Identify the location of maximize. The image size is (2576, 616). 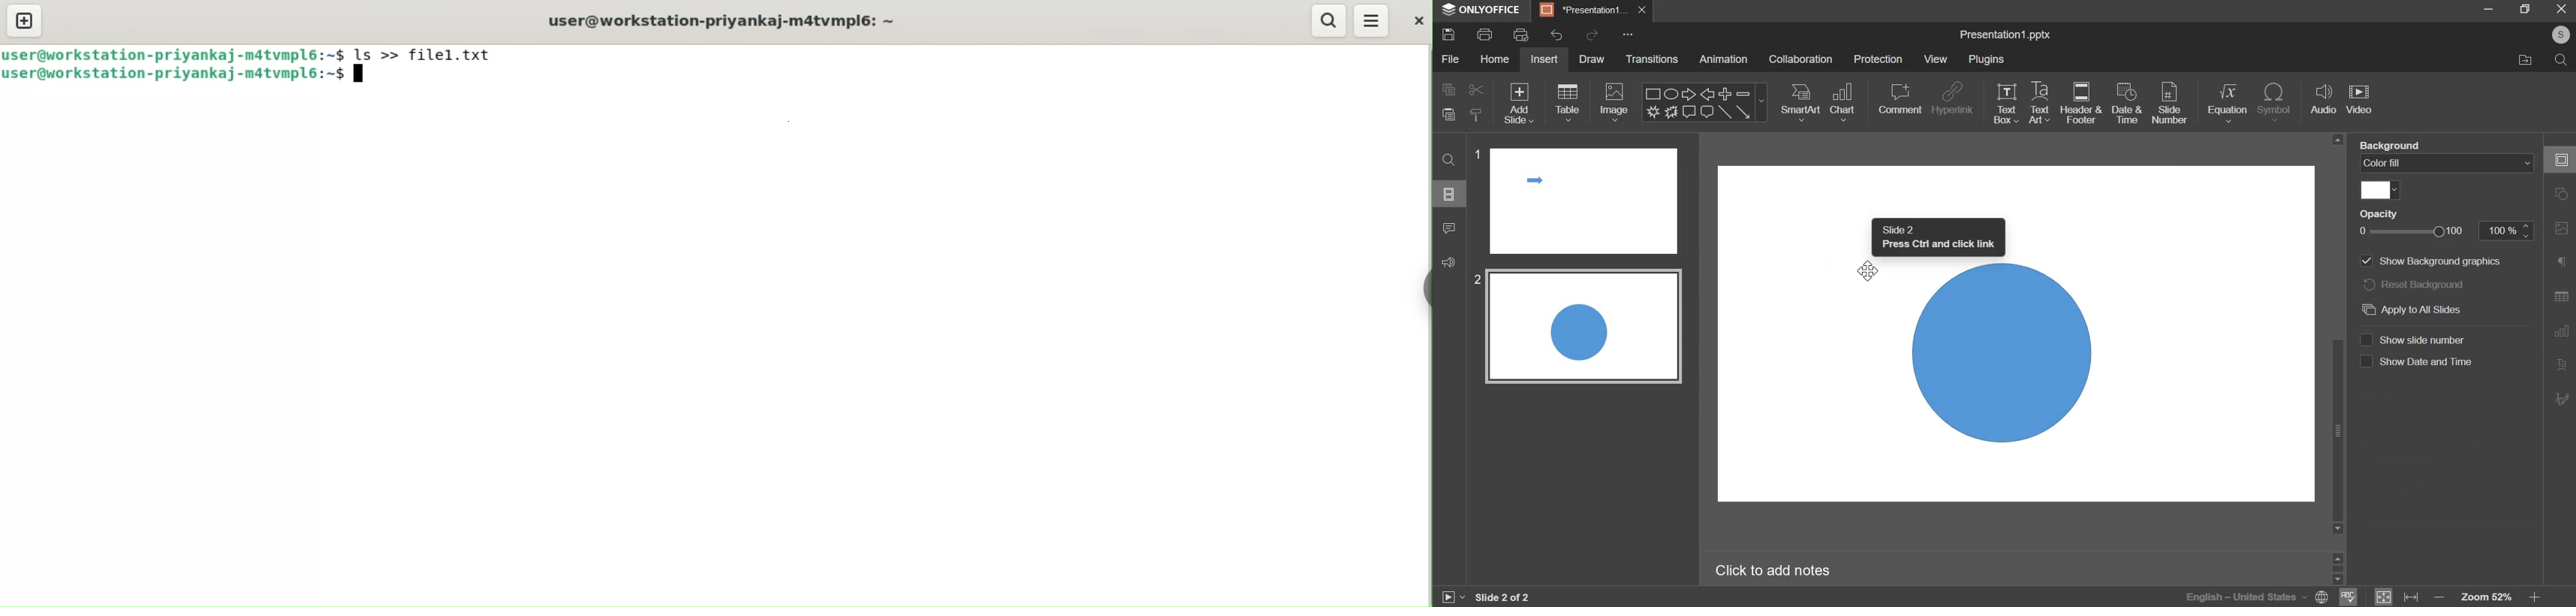
(2526, 8).